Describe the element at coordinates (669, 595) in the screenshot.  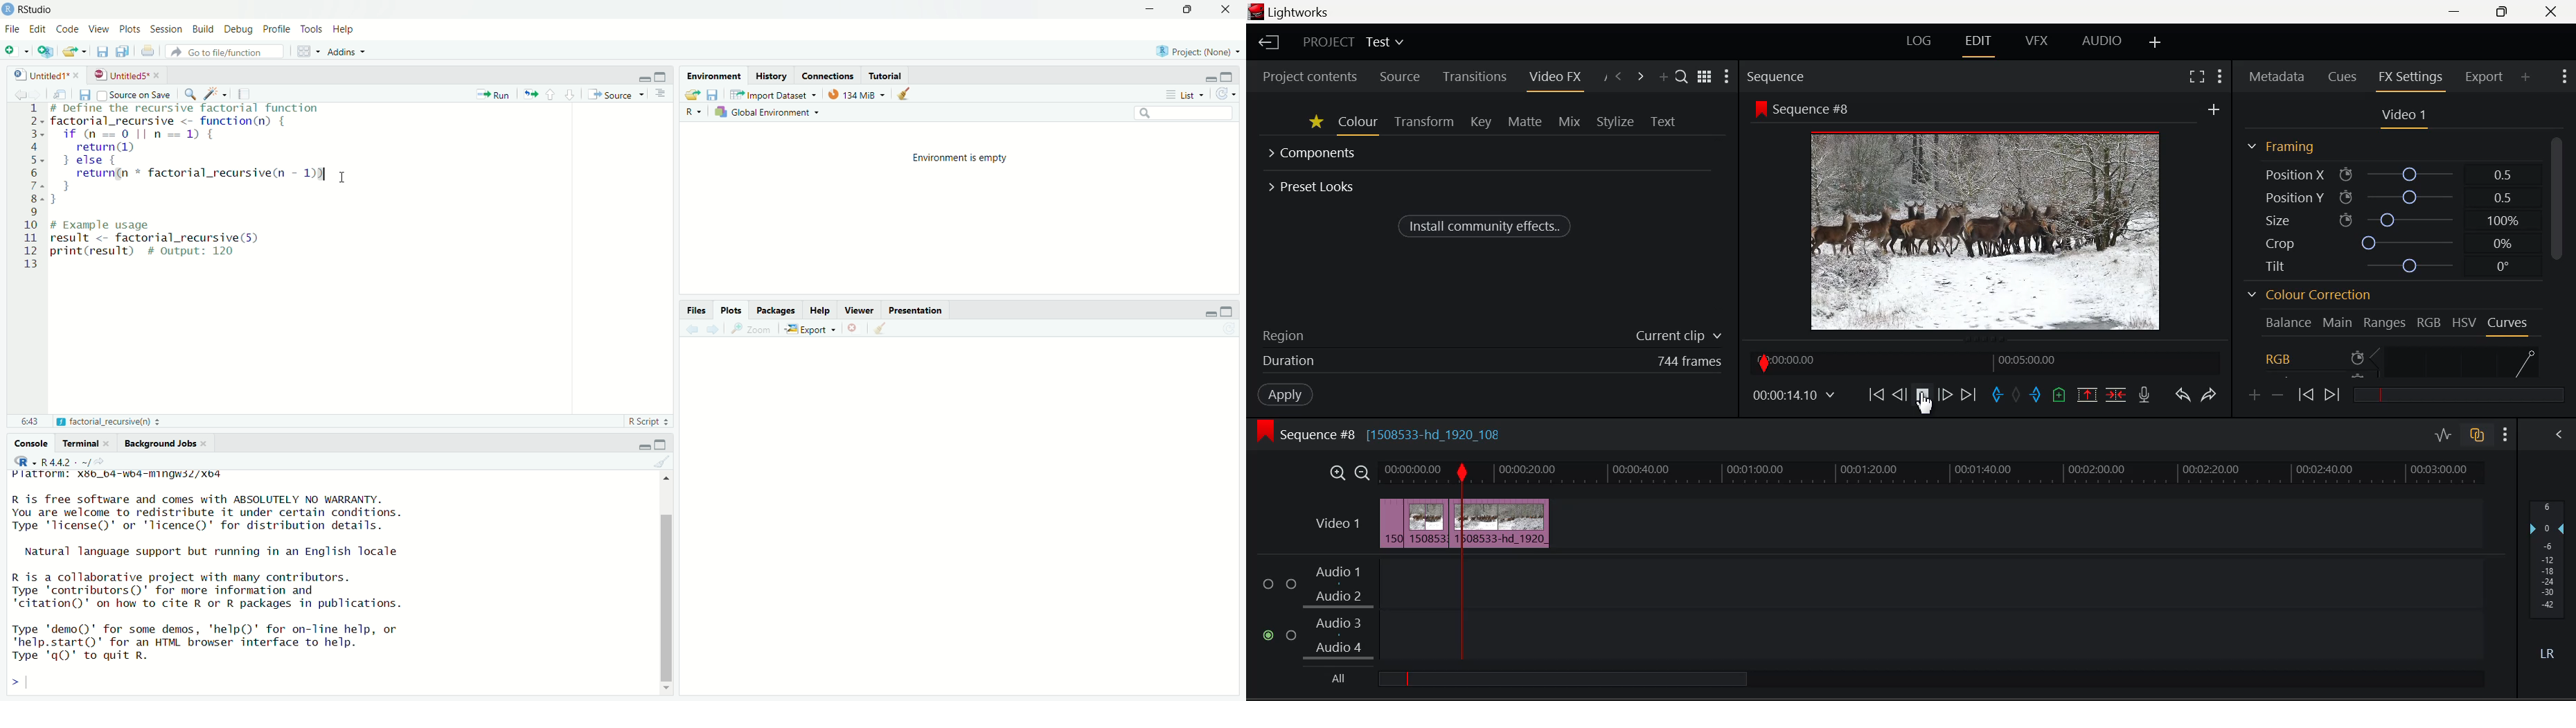
I see `Scrollbar` at that location.